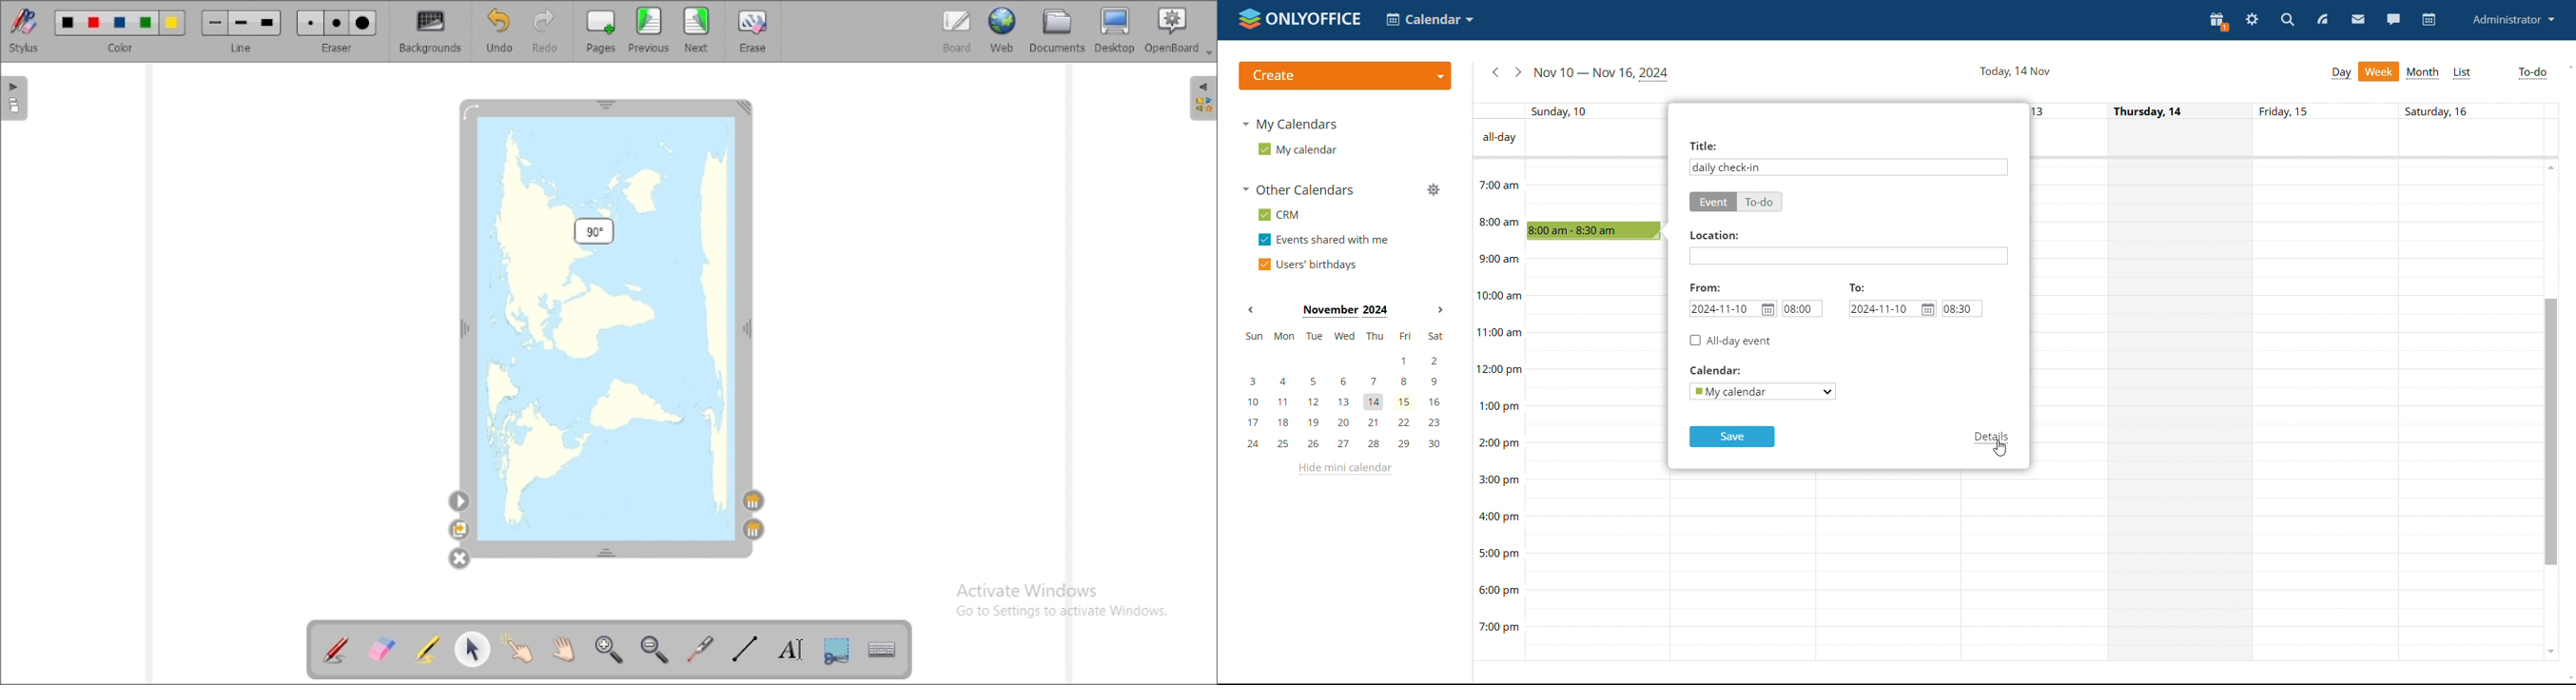  I want to click on mini calendar, so click(1344, 389).